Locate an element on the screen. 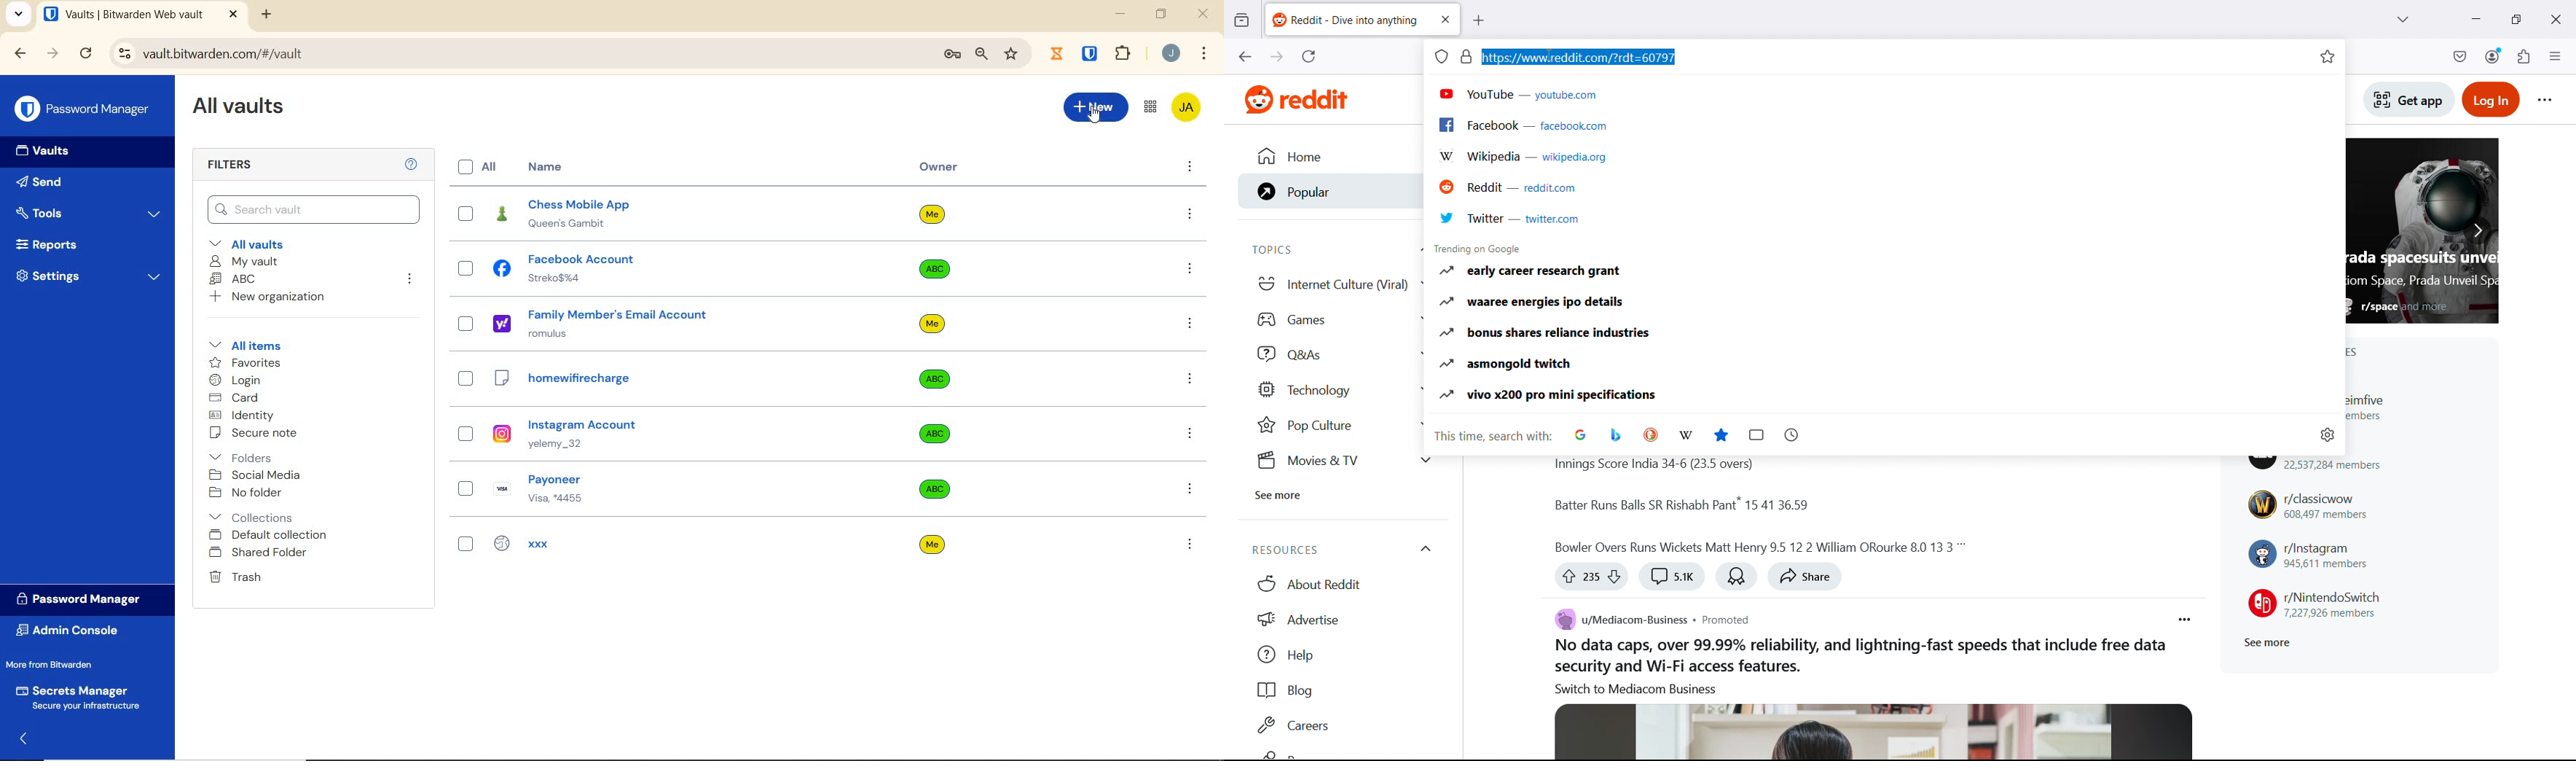  Body of the post is located at coordinates (1849, 508).